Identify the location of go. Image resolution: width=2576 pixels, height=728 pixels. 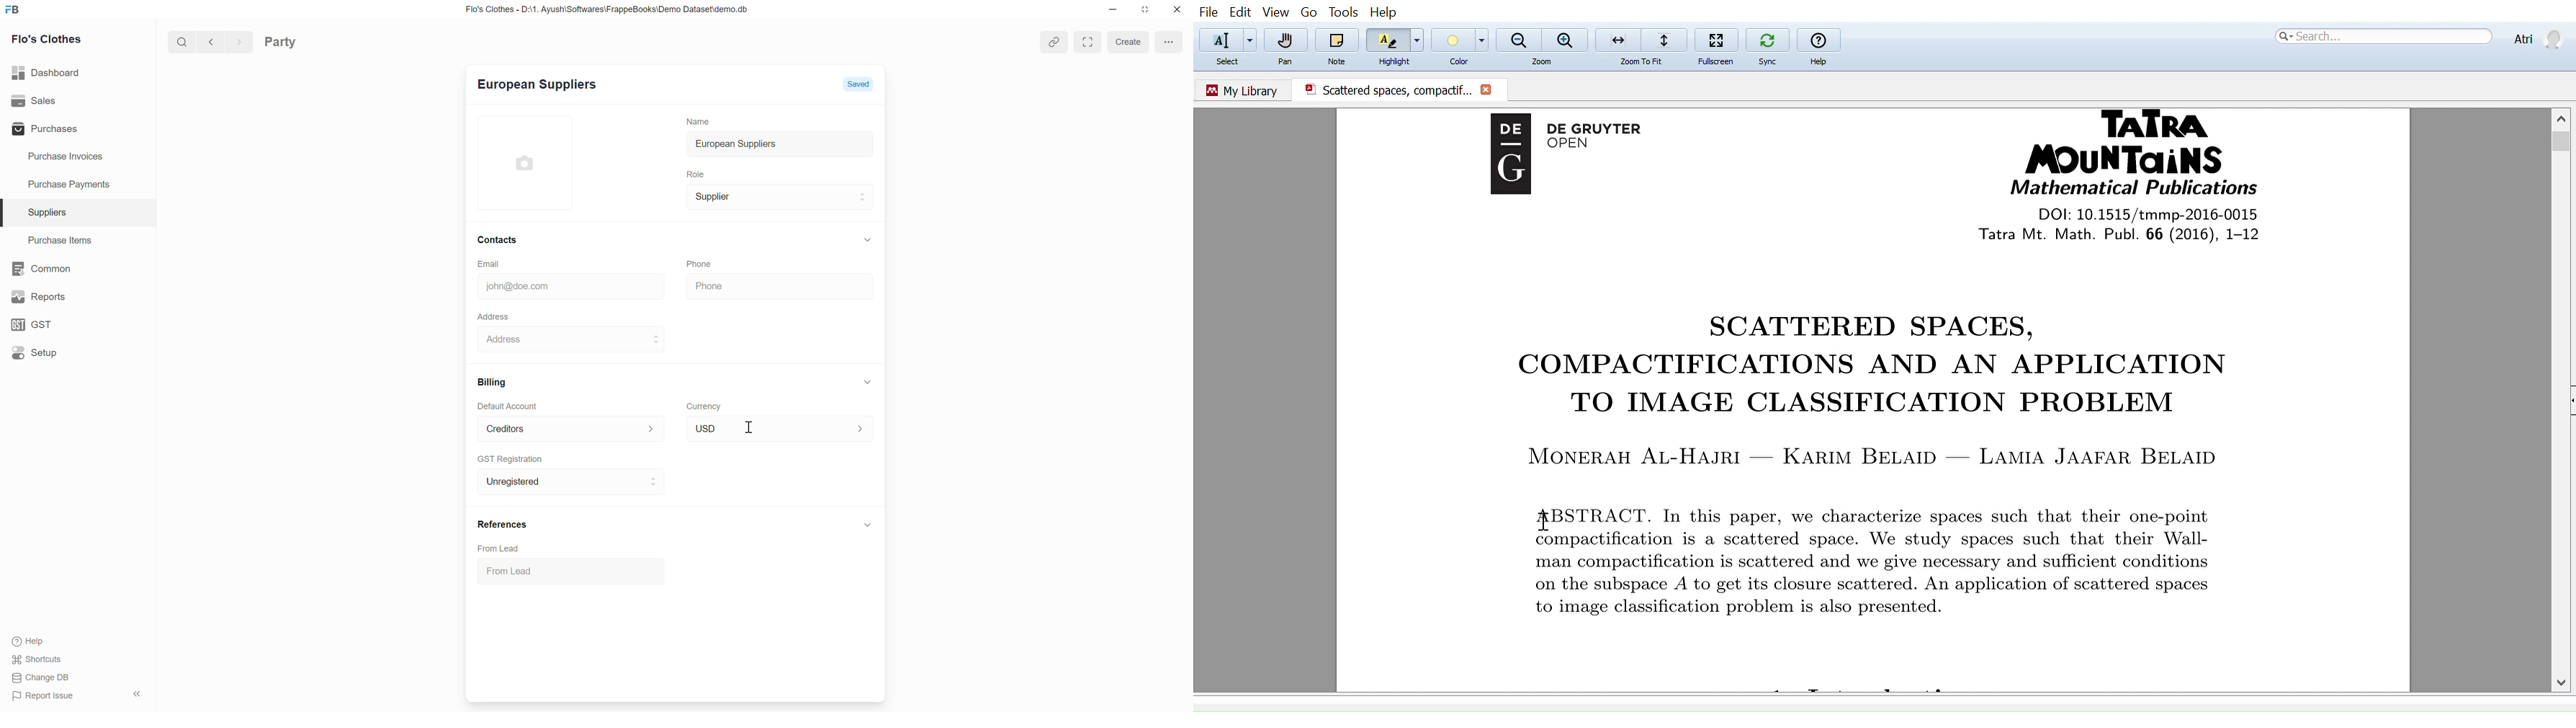
(1309, 13).